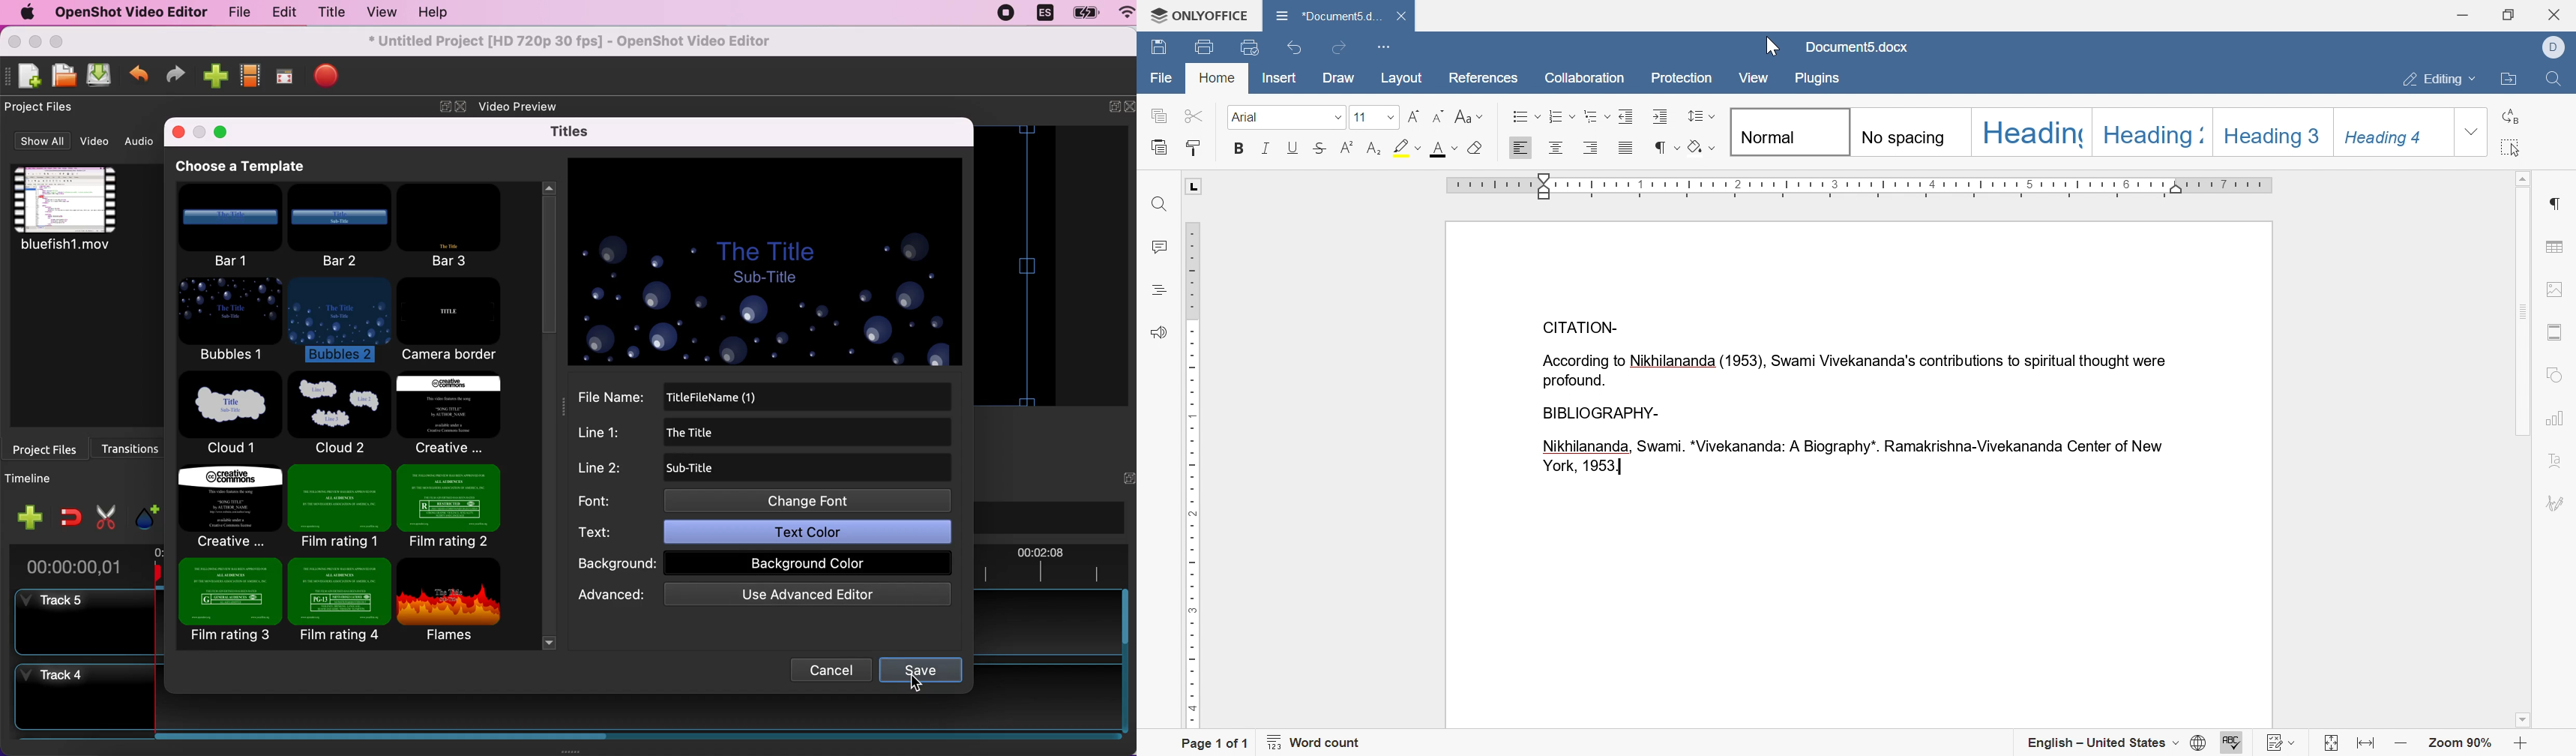  I want to click on bar 1, so click(230, 229).